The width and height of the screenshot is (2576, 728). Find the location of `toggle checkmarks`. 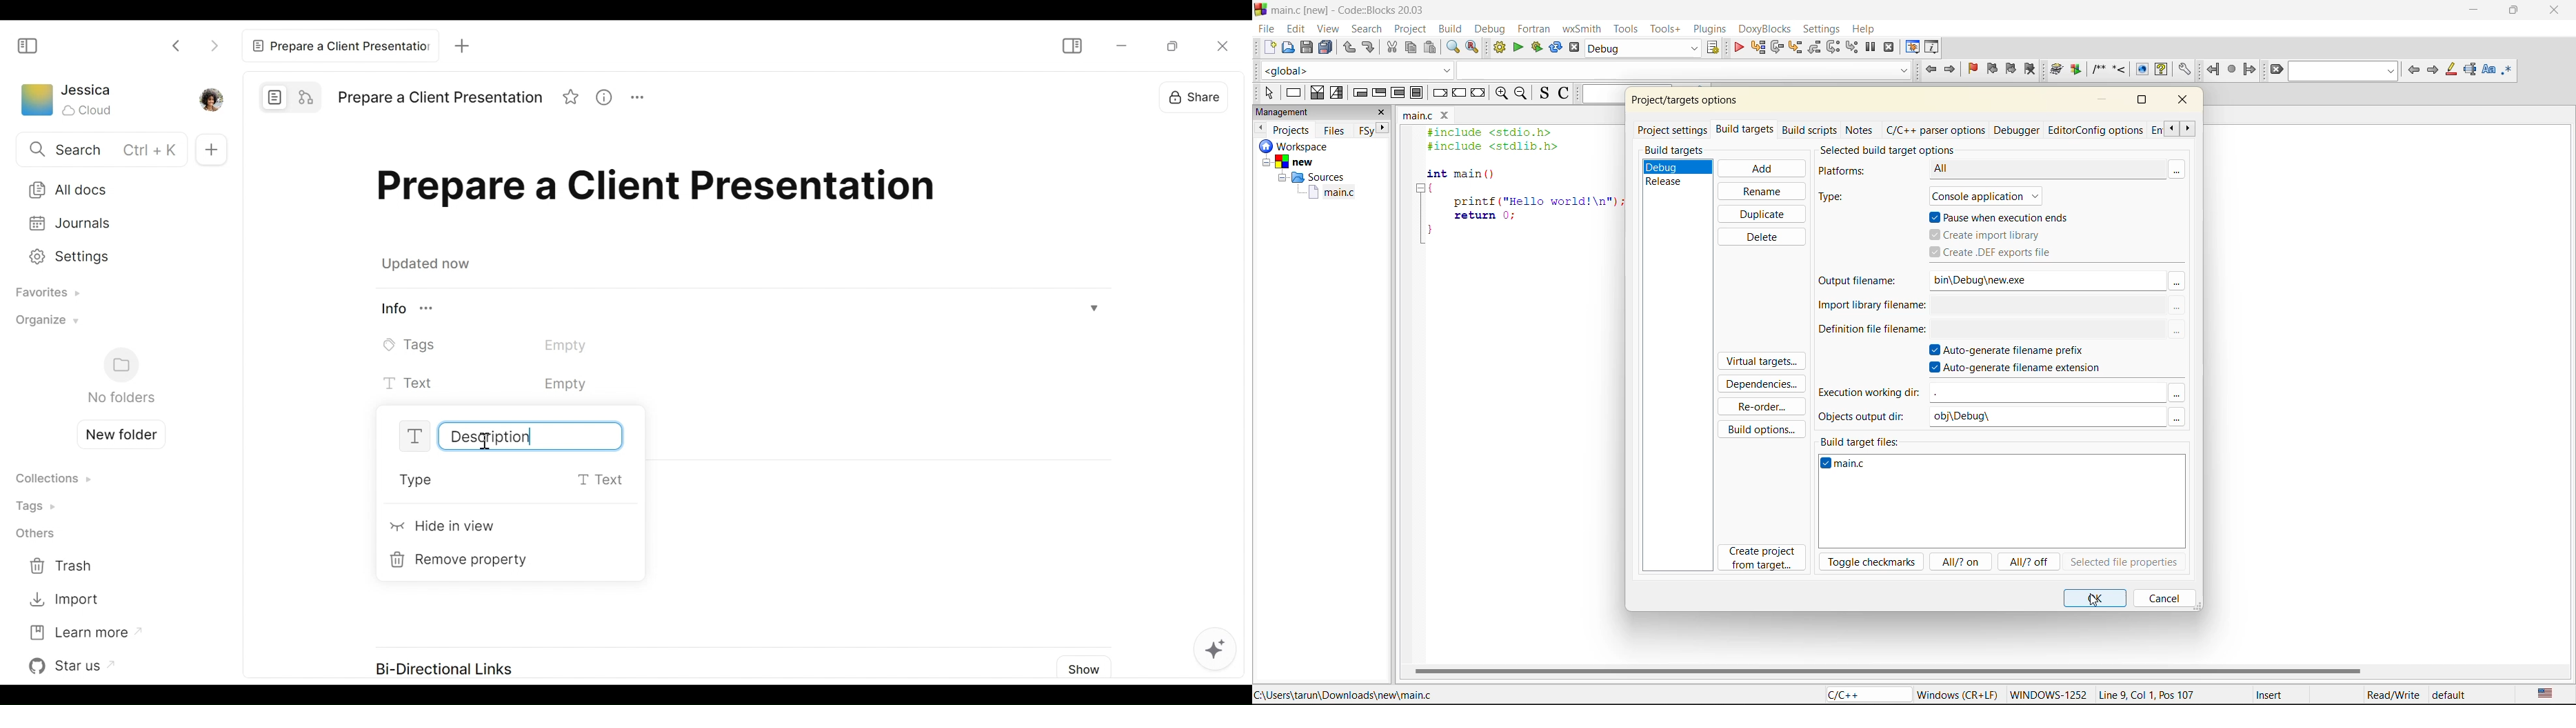

toggle checkmarks is located at coordinates (1873, 562).